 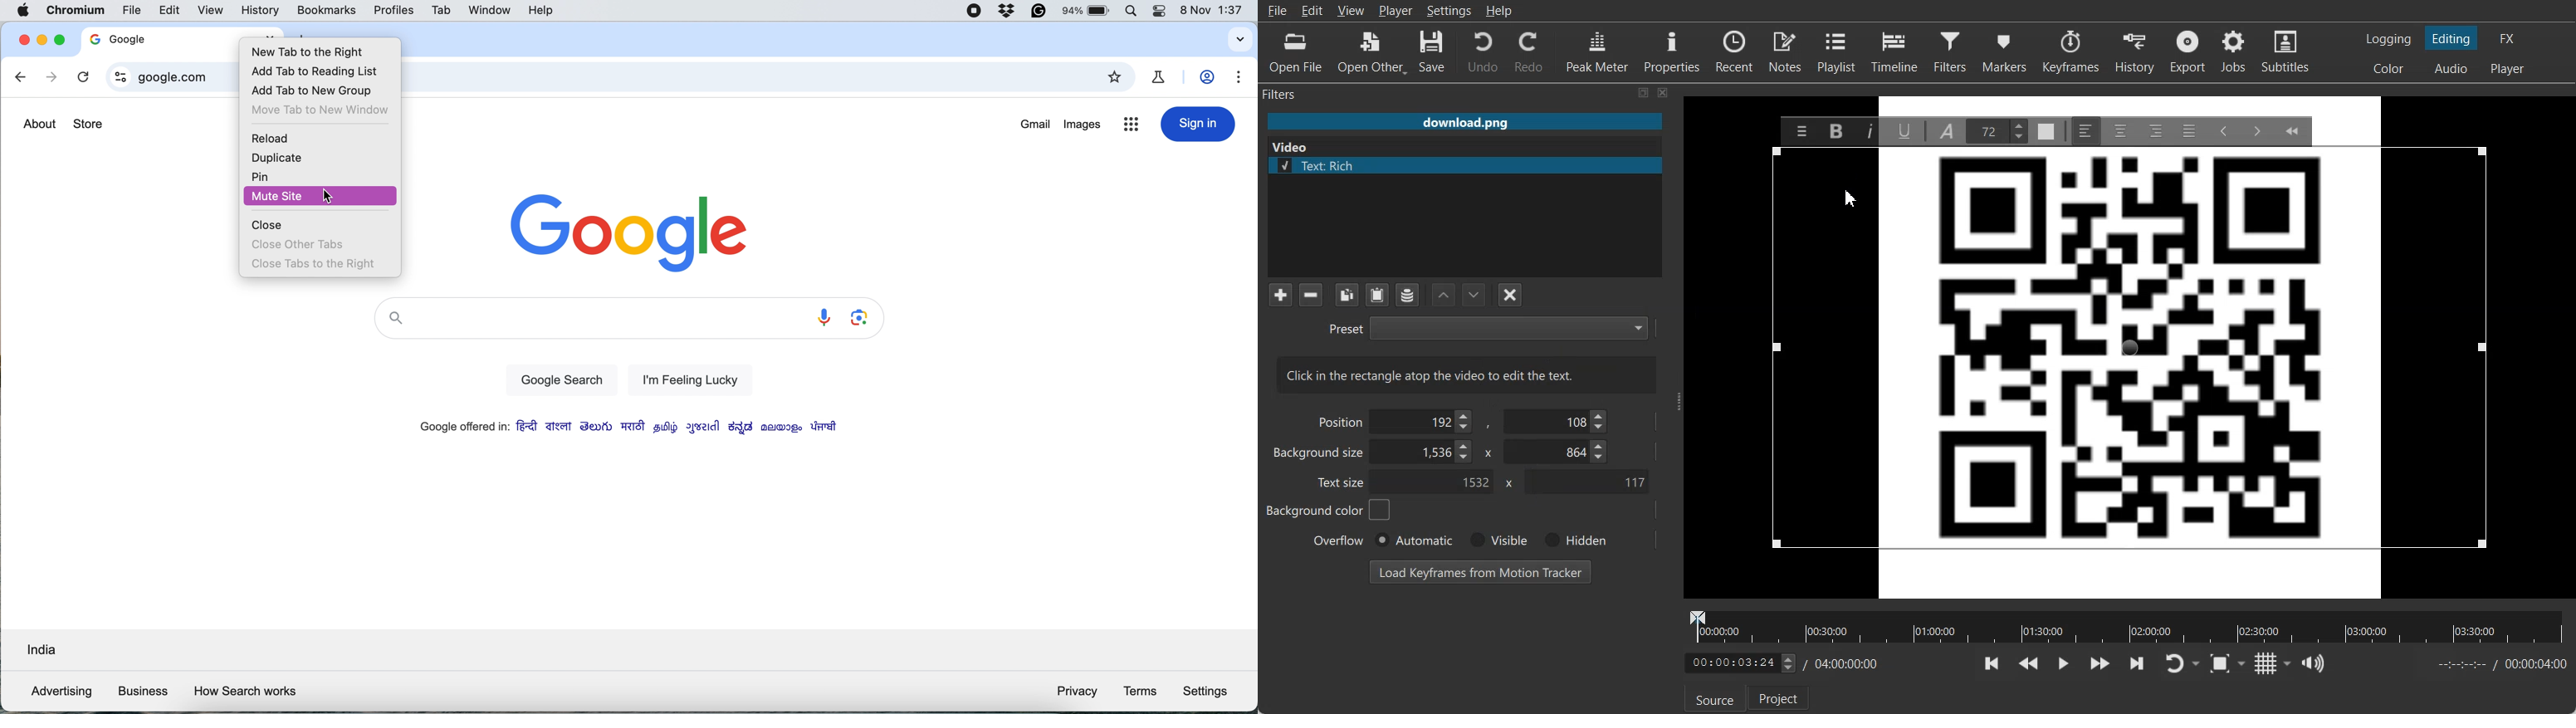 I want to click on Filters, so click(x=1953, y=51).